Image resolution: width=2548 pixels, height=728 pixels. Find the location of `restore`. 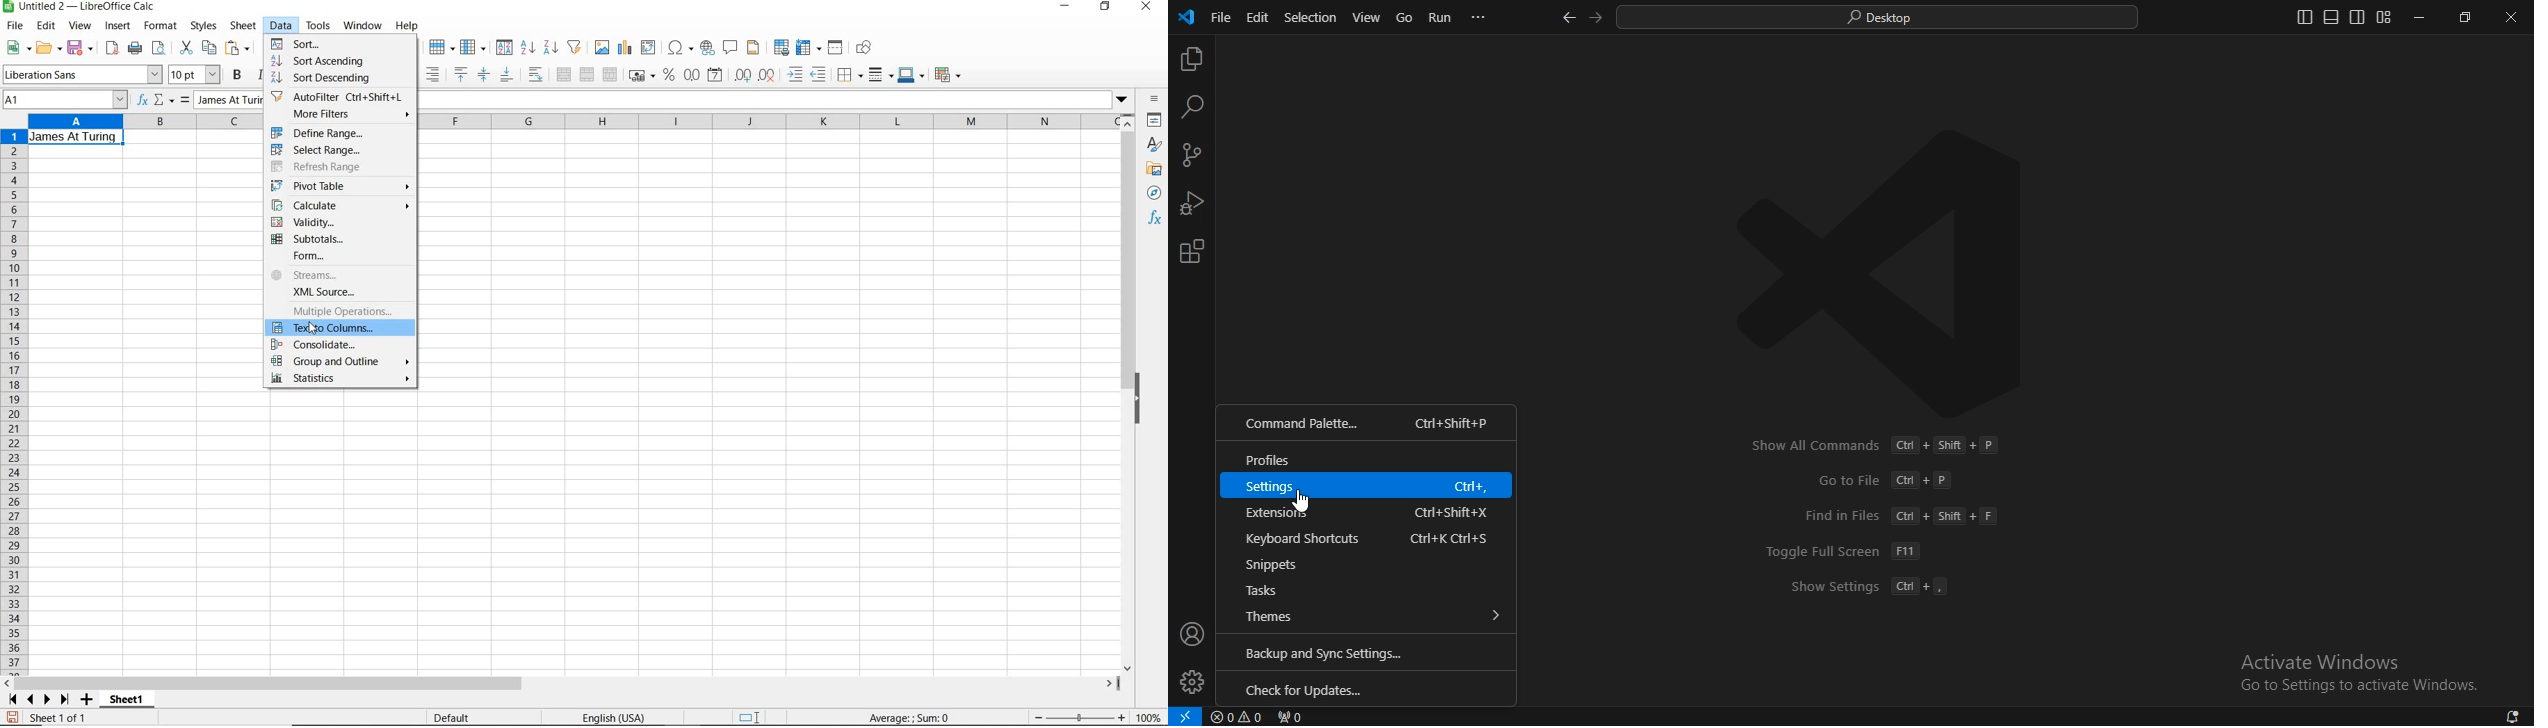

restore is located at coordinates (2466, 17).